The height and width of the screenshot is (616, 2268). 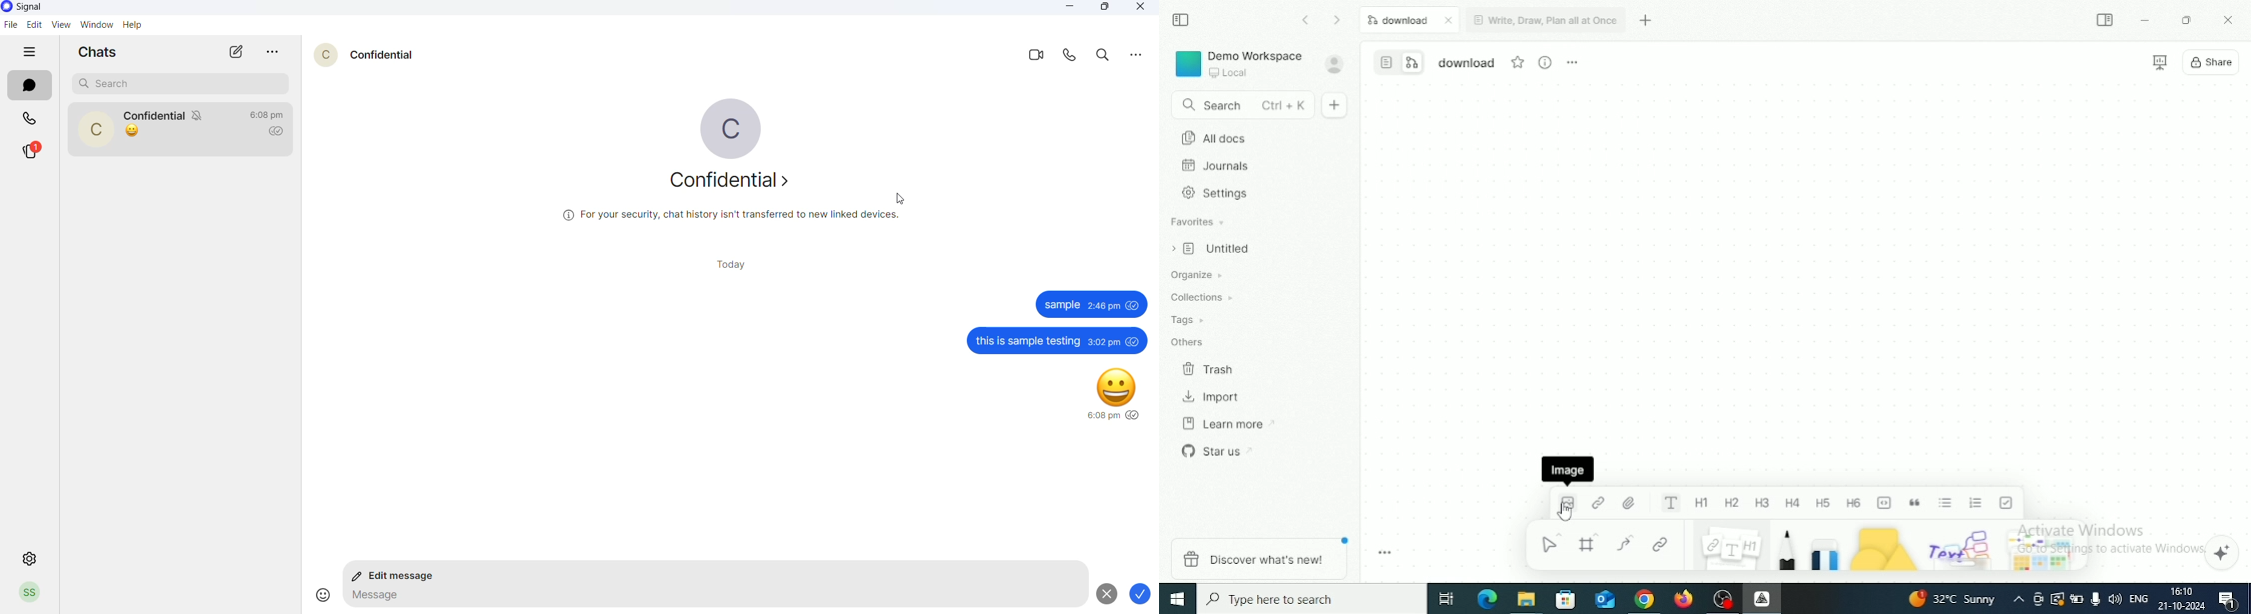 What do you see at coordinates (1199, 222) in the screenshot?
I see `Favorites` at bounding box center [1199, 222].